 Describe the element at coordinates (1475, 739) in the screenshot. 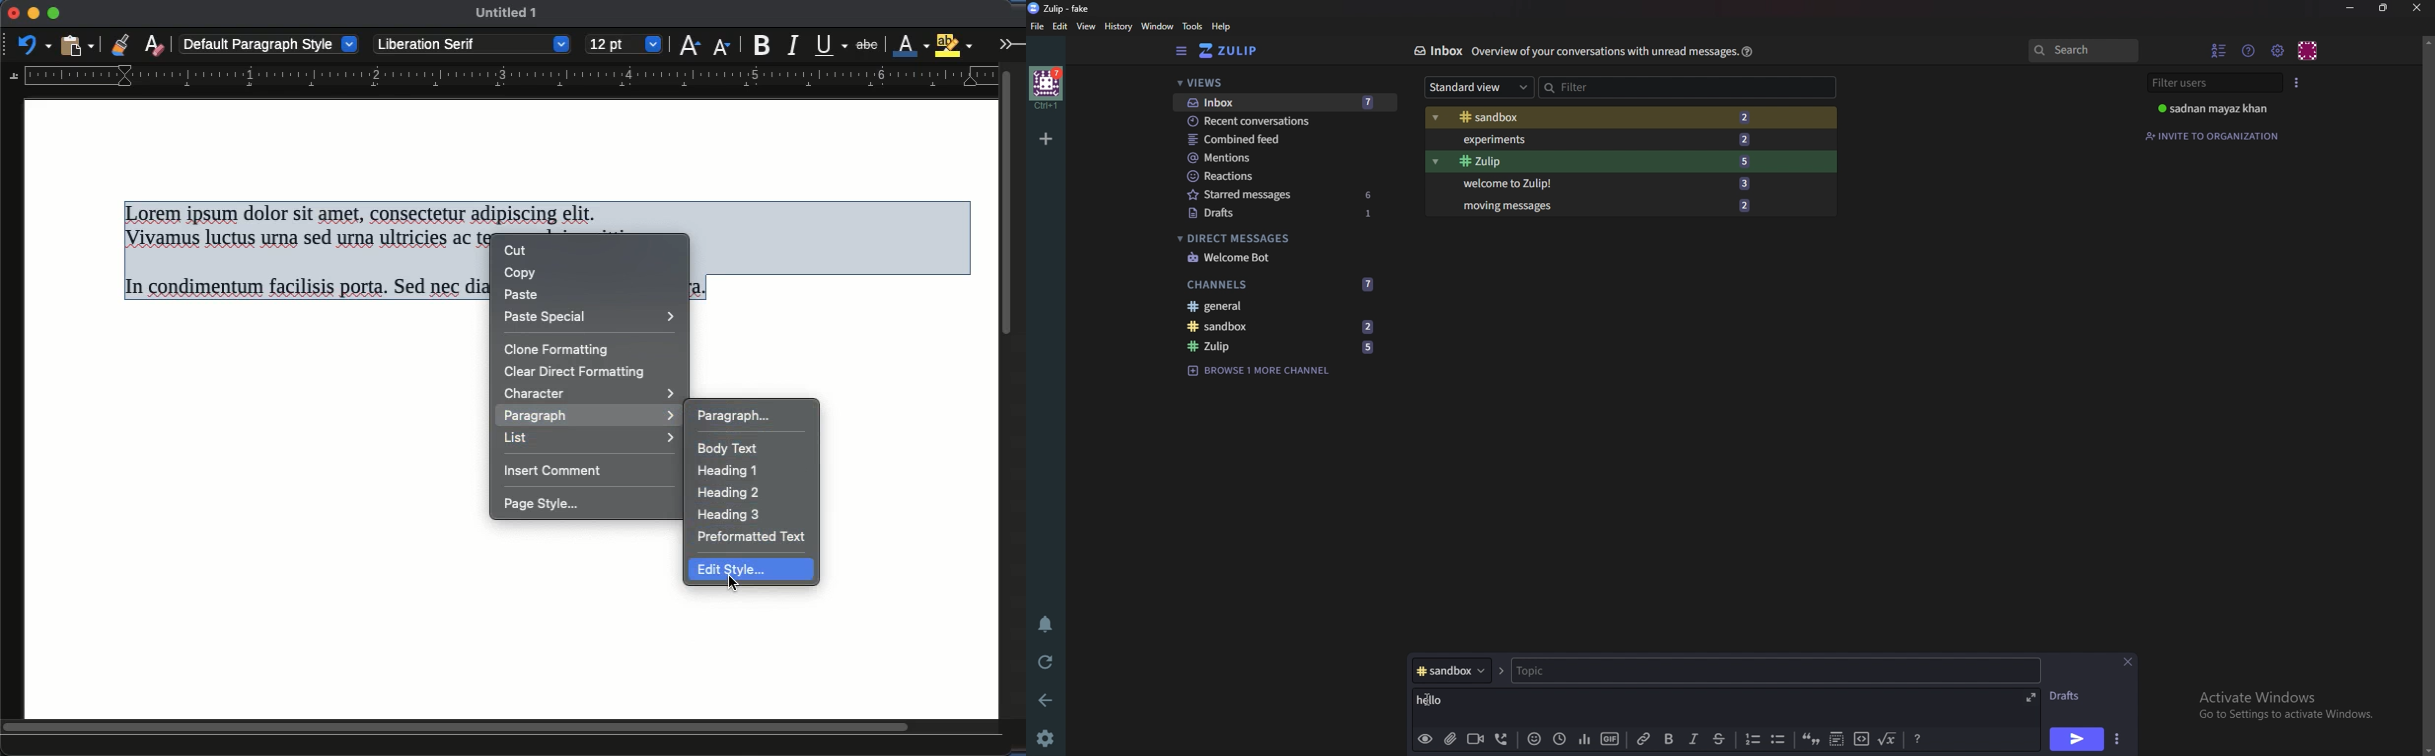

I see `video call` at that location.